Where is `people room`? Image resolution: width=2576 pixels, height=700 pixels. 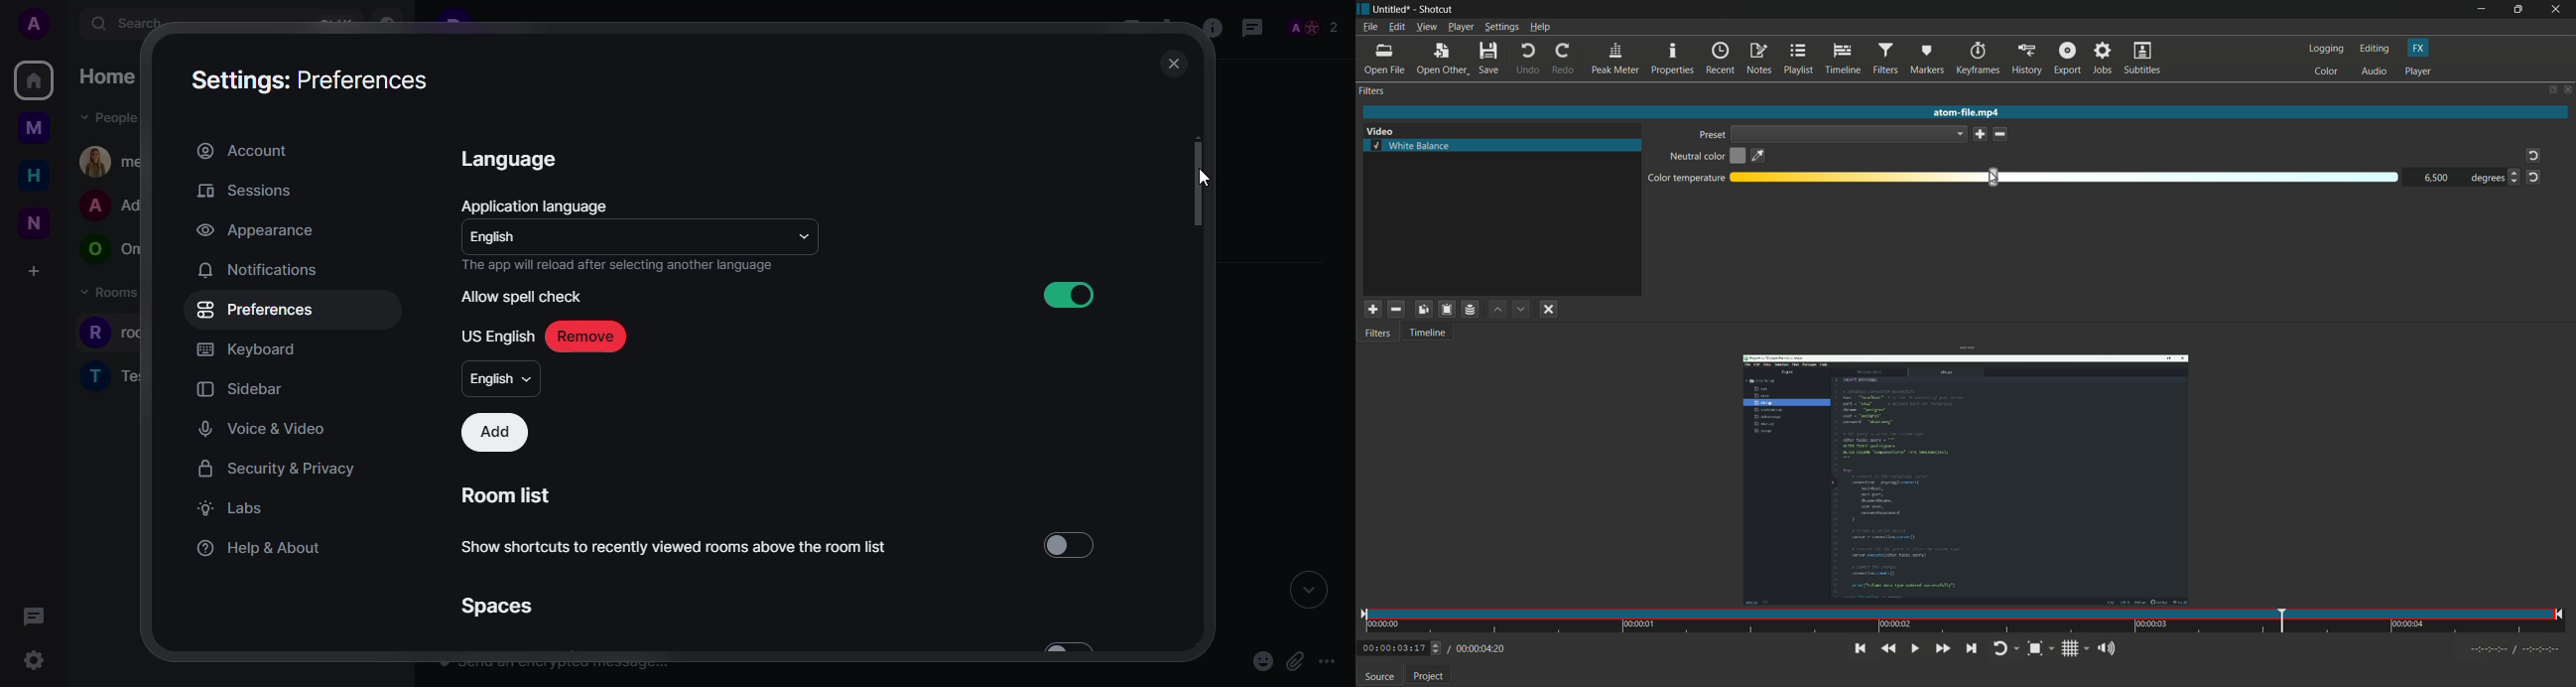 people room is located at coordinates (114, 206).